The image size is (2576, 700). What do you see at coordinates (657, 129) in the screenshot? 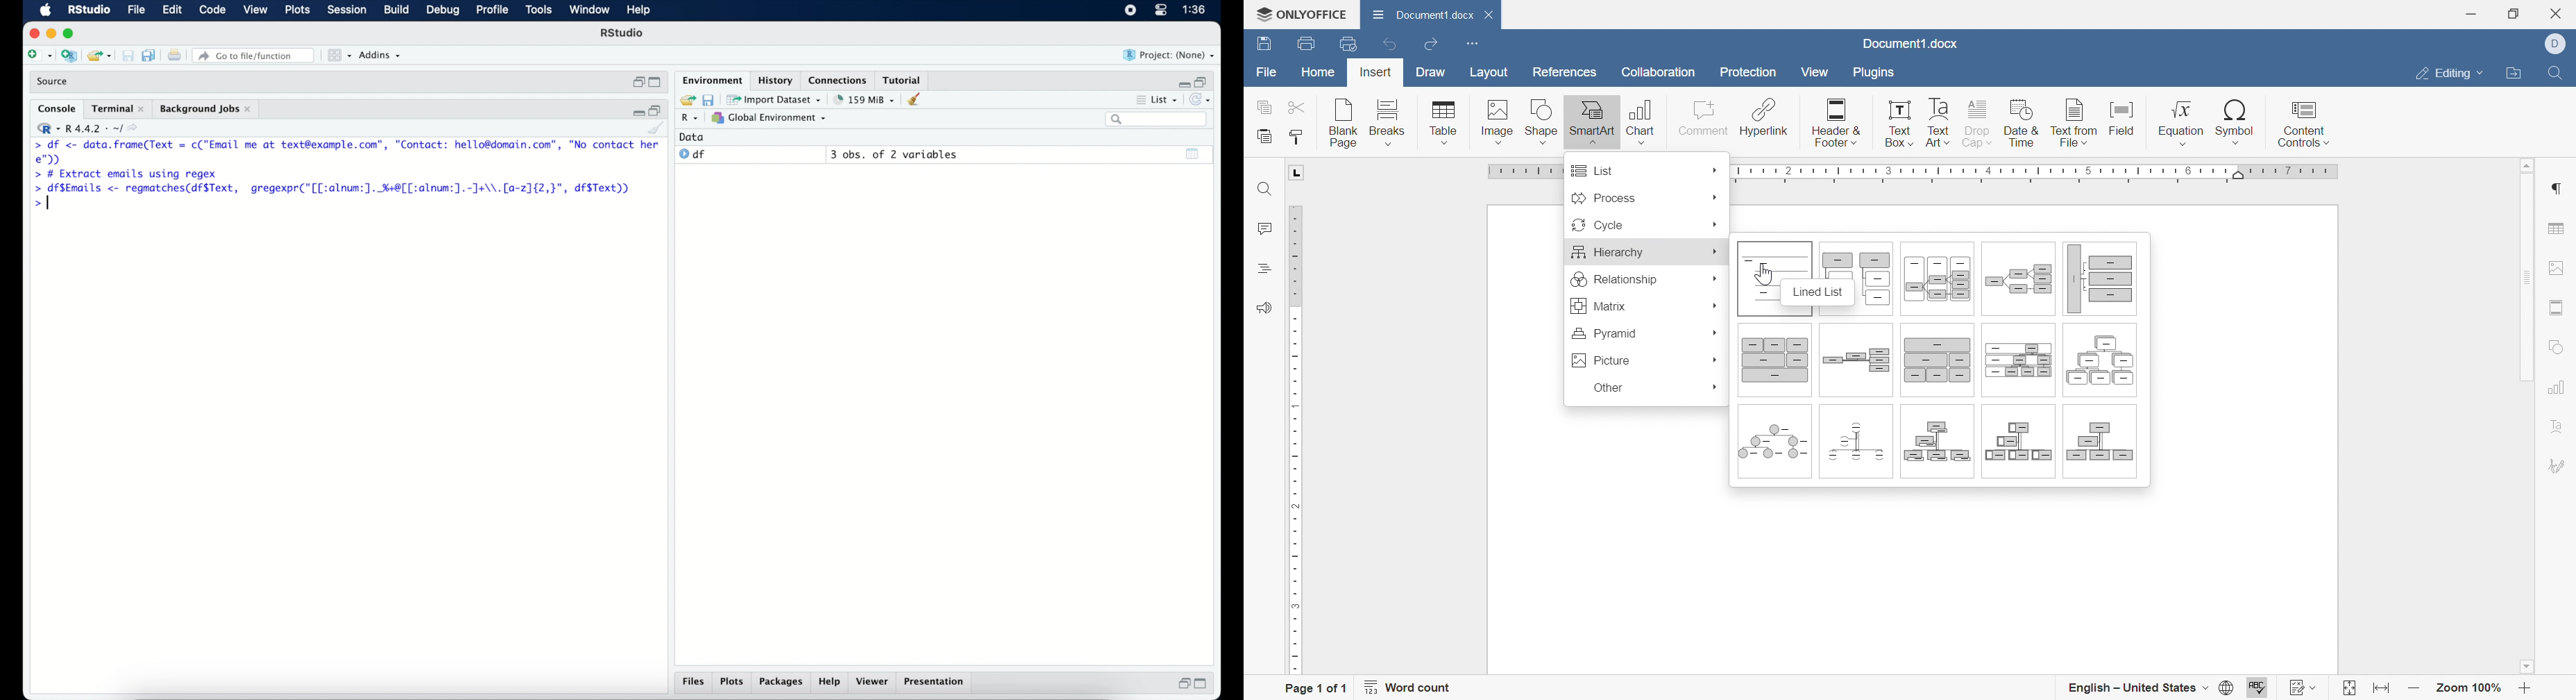
I see `clear console` at bounding box center [657, 129].